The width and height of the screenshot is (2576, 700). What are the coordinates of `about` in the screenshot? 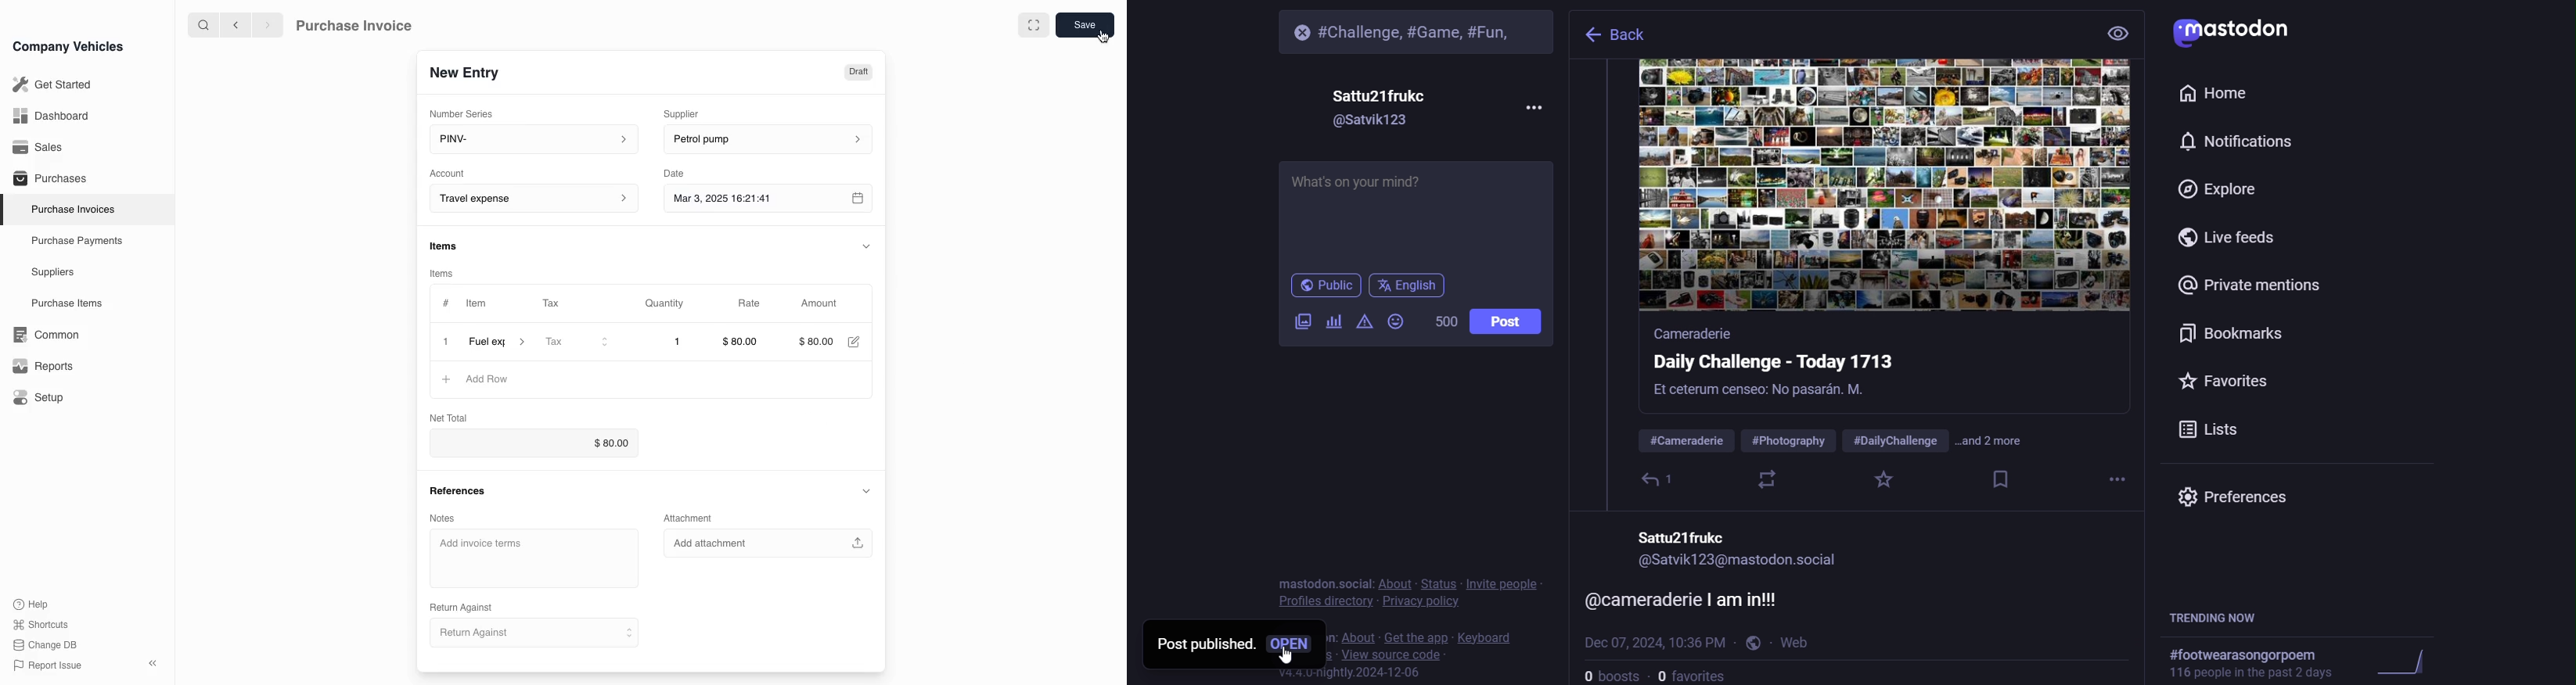 It's located at (1353, 629).